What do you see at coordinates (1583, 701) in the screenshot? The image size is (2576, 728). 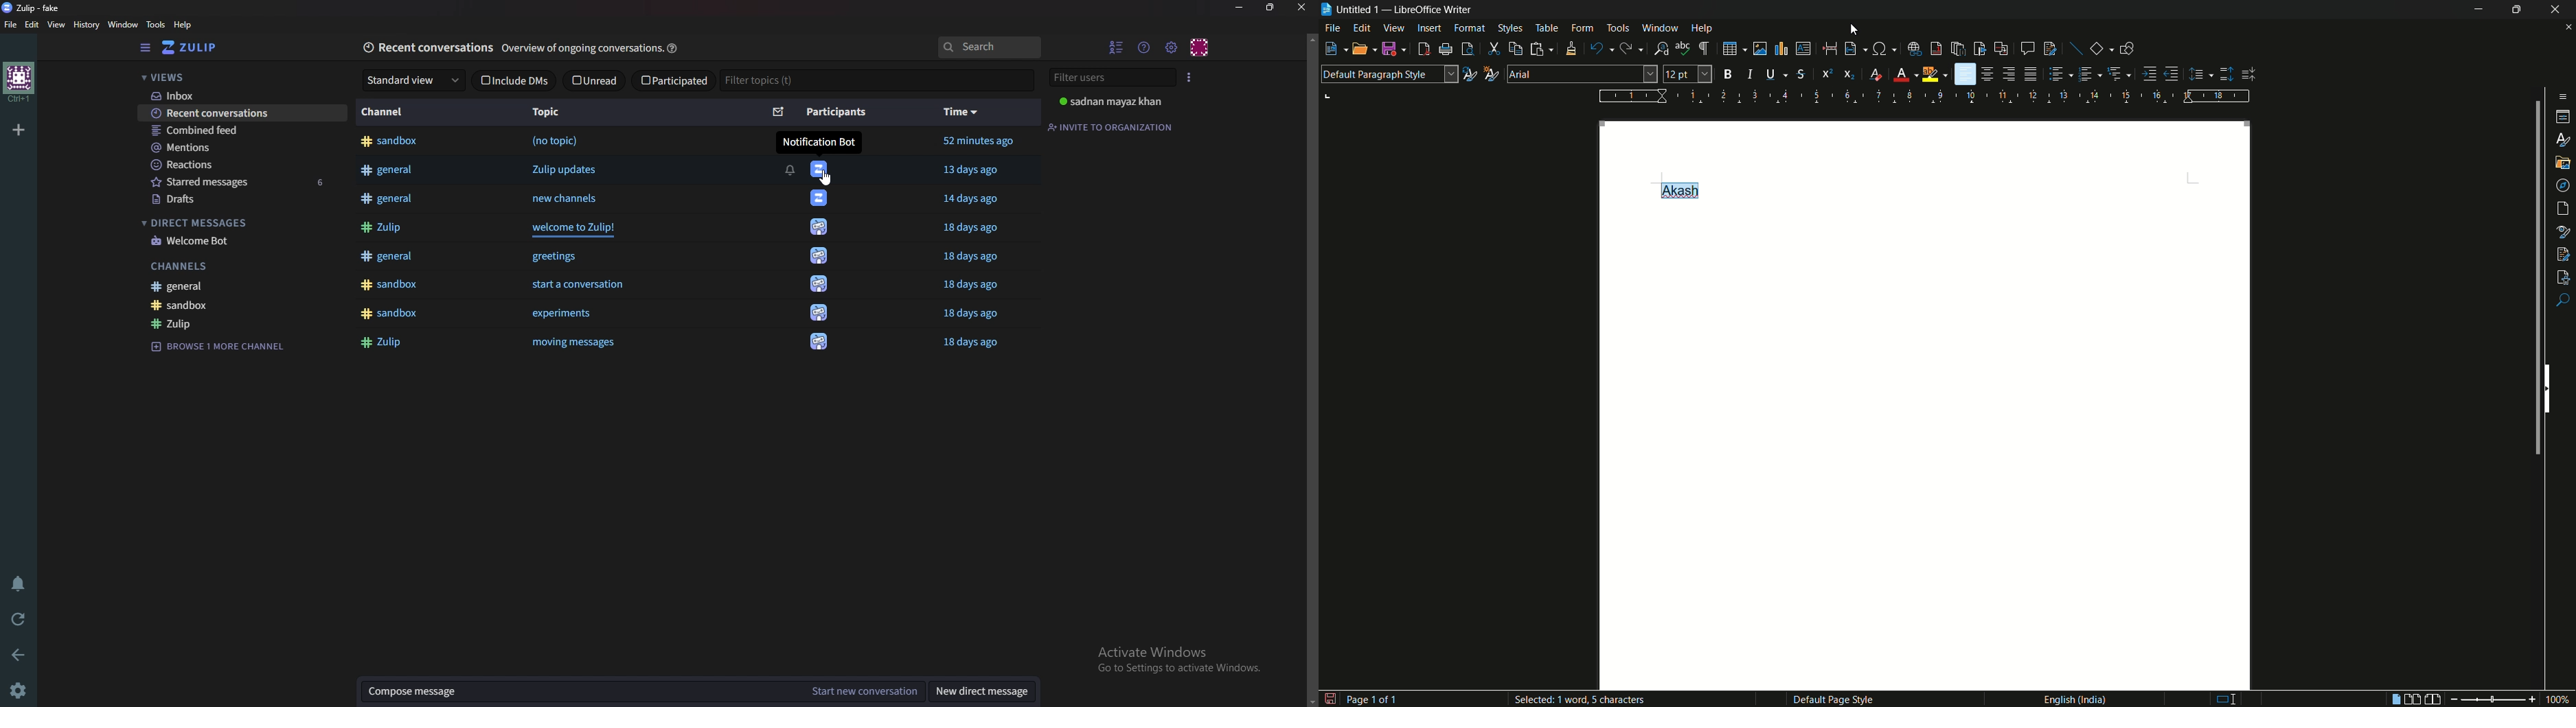 I see `words and characters` at bounding box center [1583, 701].